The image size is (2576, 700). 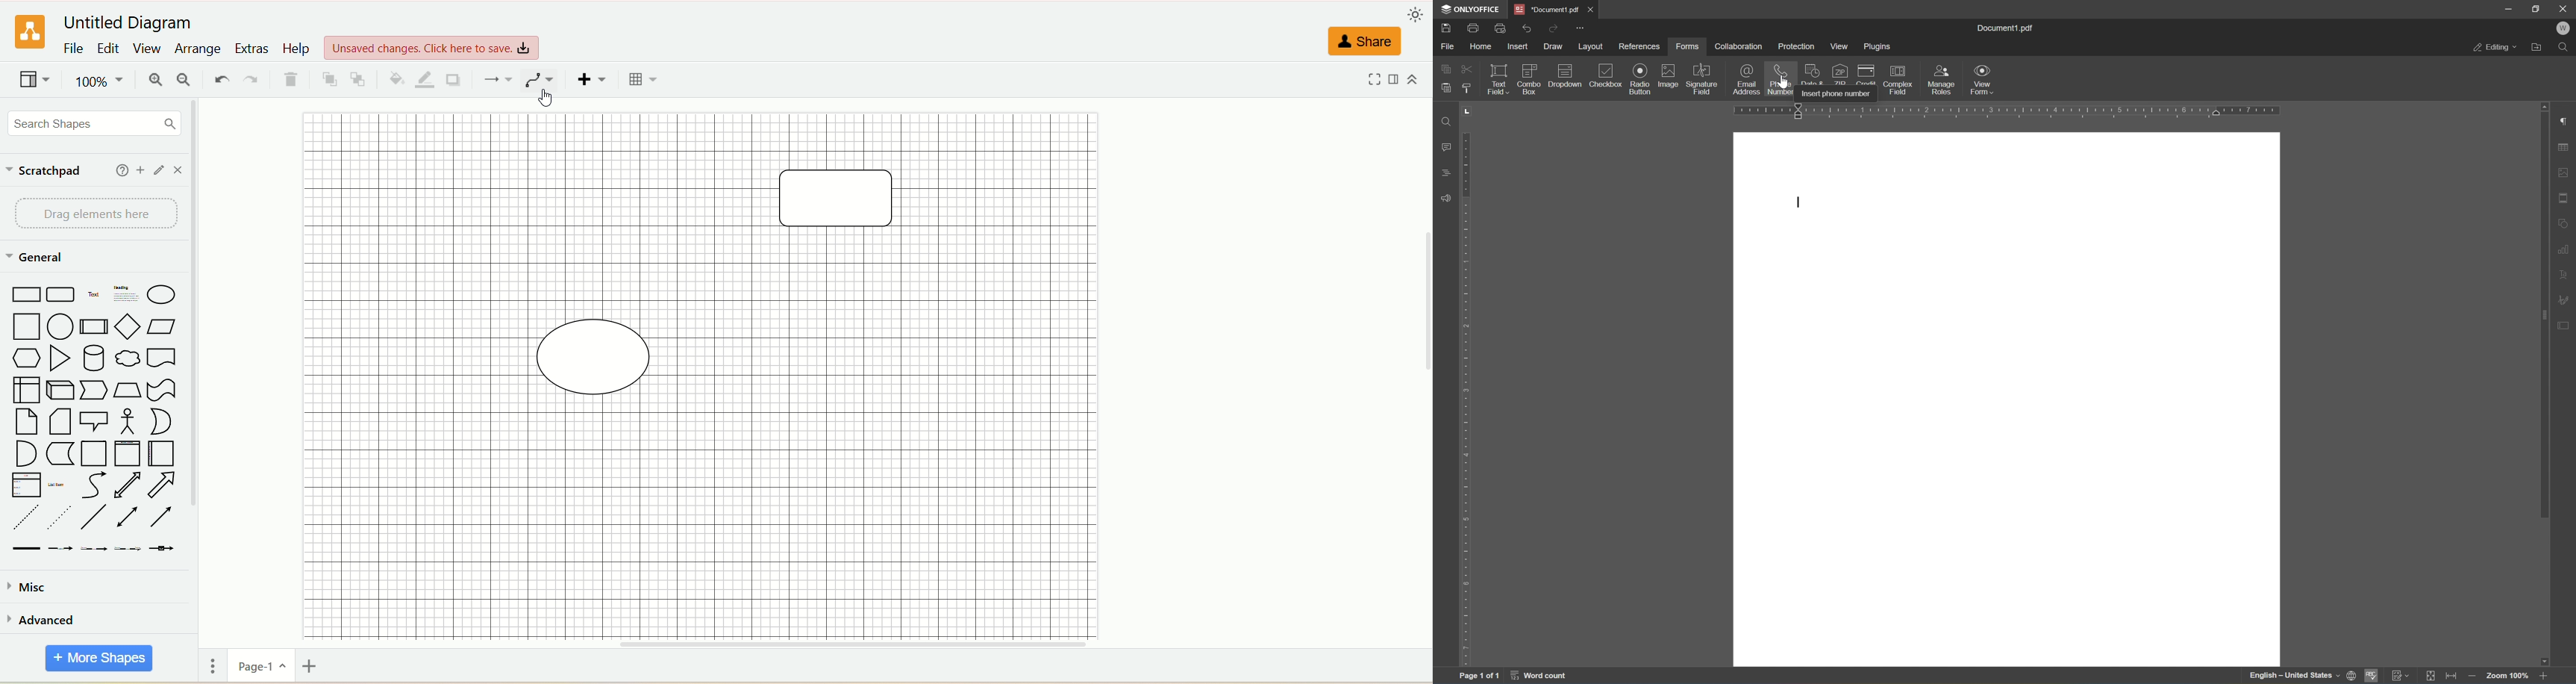 I want to click on ONLYOFFICE, so click(x=1467, y=7).